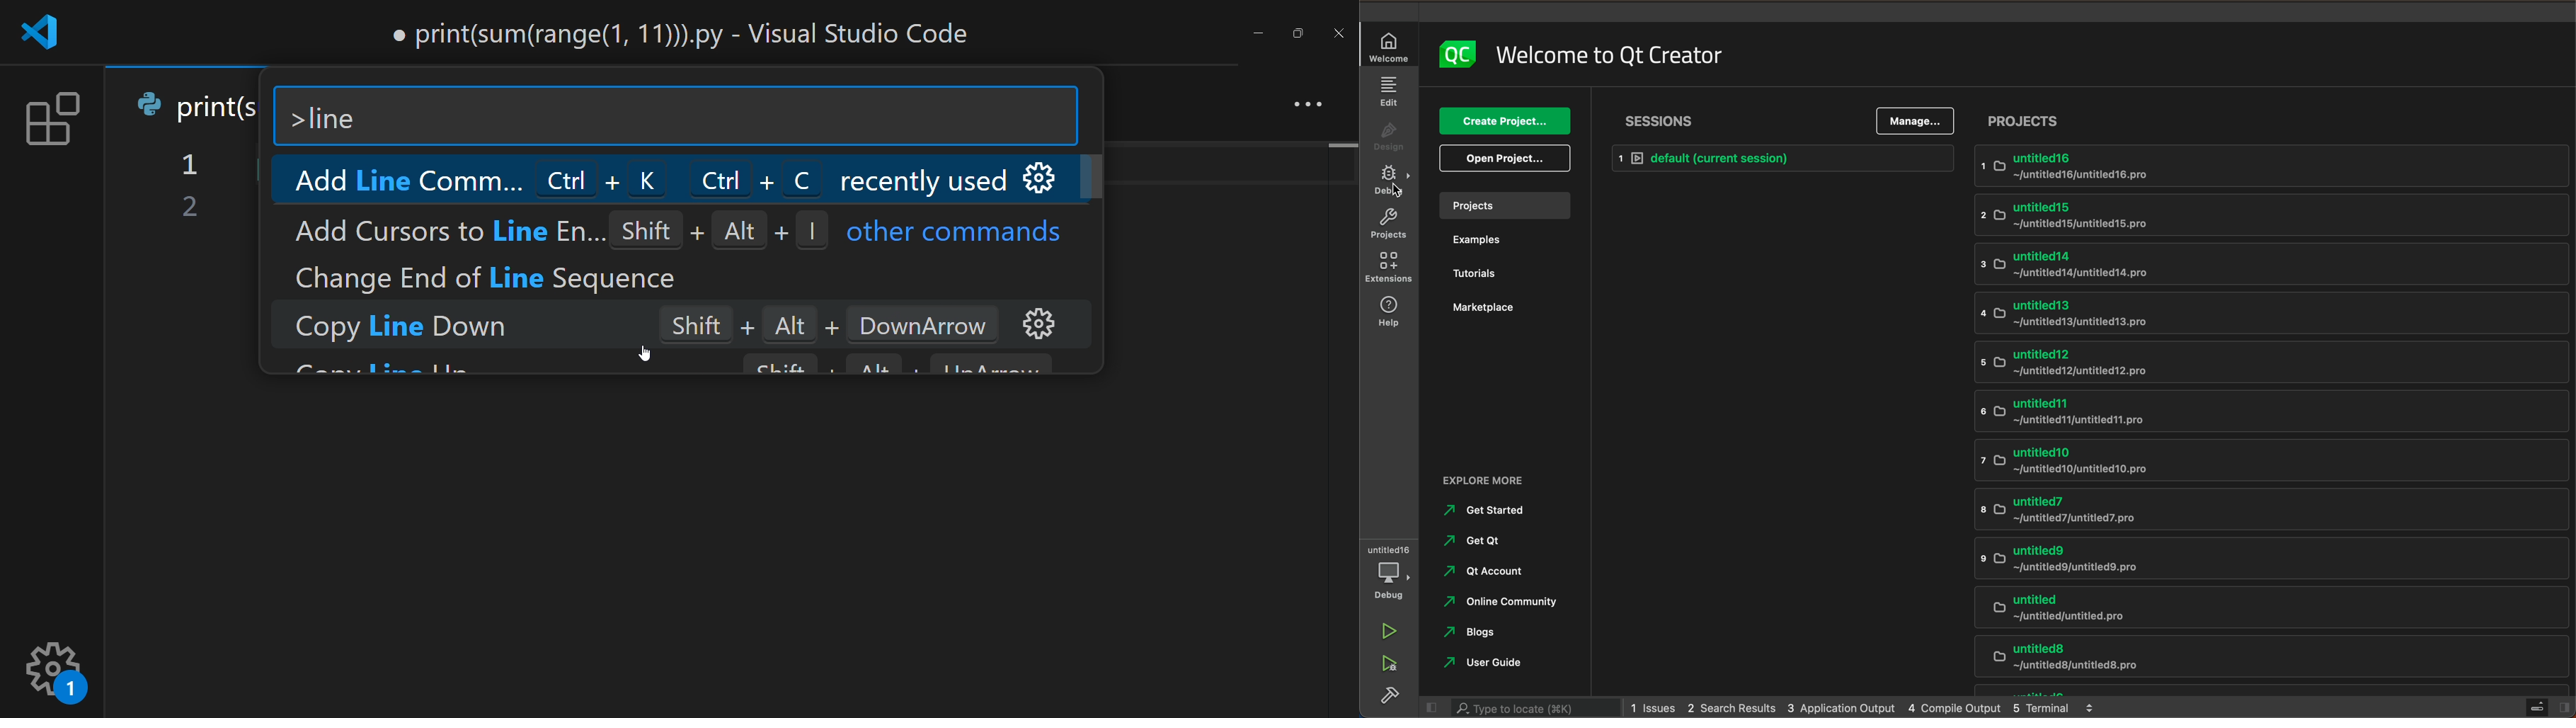 The height and width of the screenshot is (728, 2576). What do you see at coordinates (1389, 91) in the screenshot?
I see `edit` at bounding box center [1389, 91].